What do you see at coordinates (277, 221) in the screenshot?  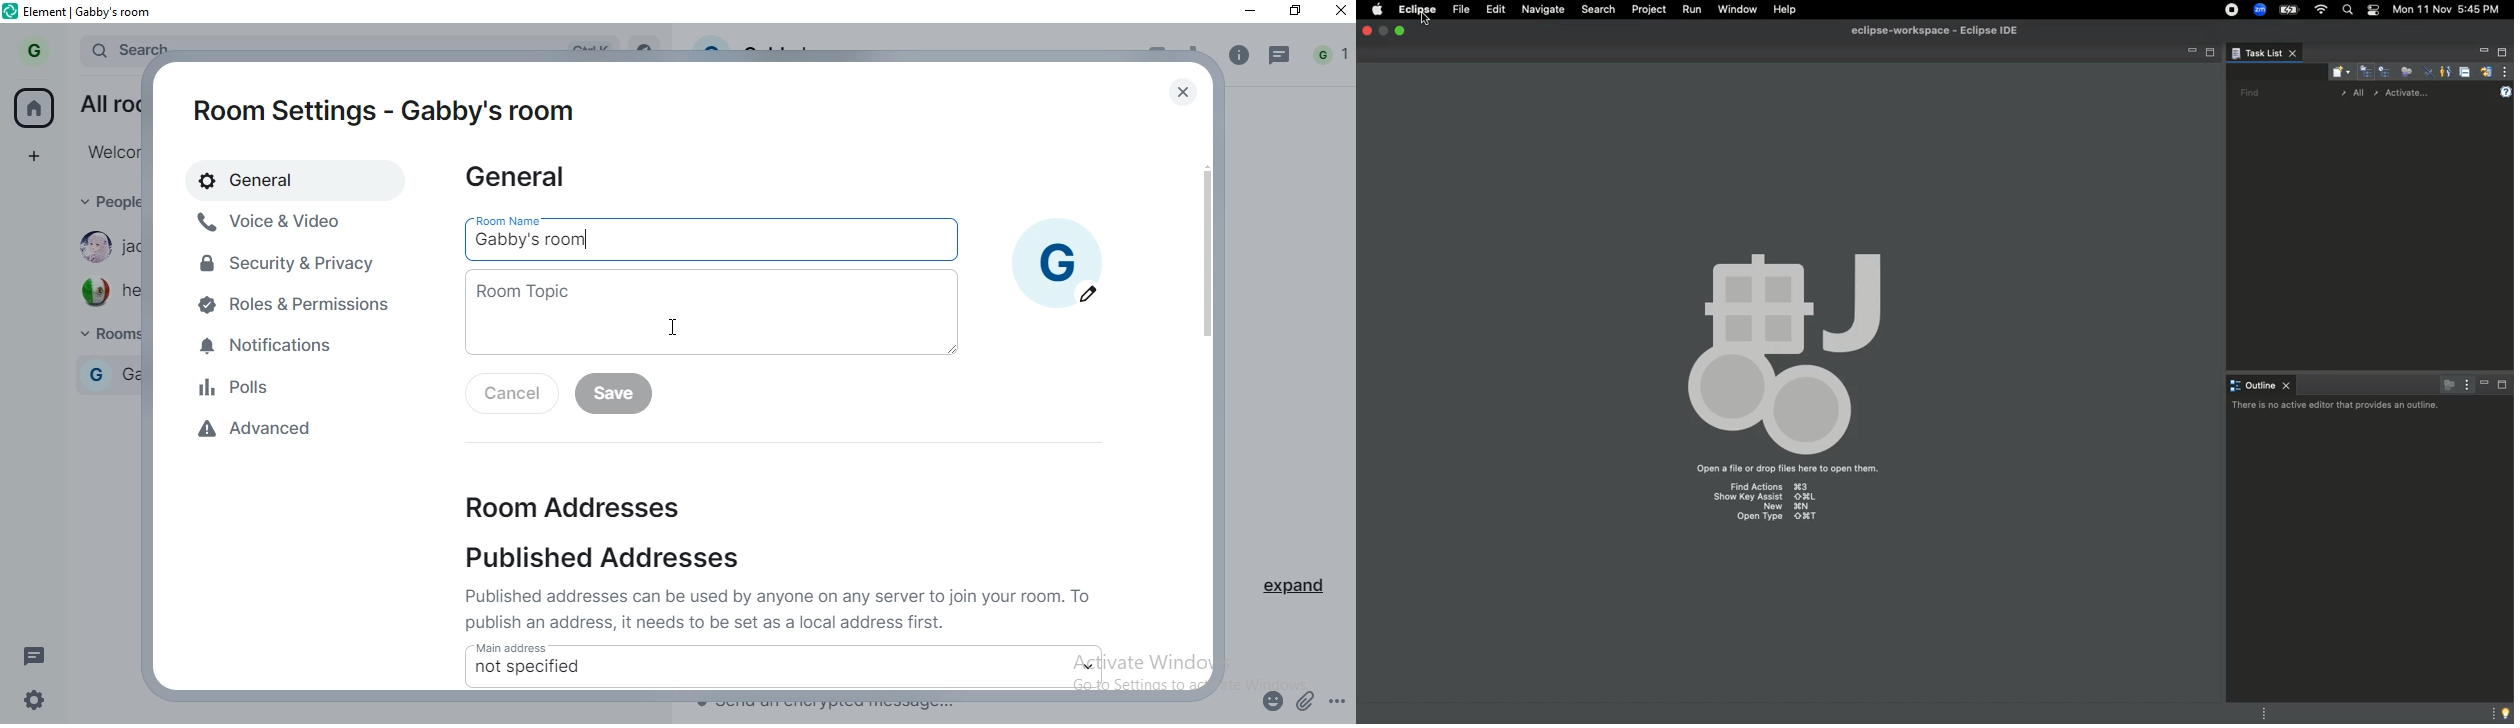 I see `voive & video` at bounding box center [277, 221].